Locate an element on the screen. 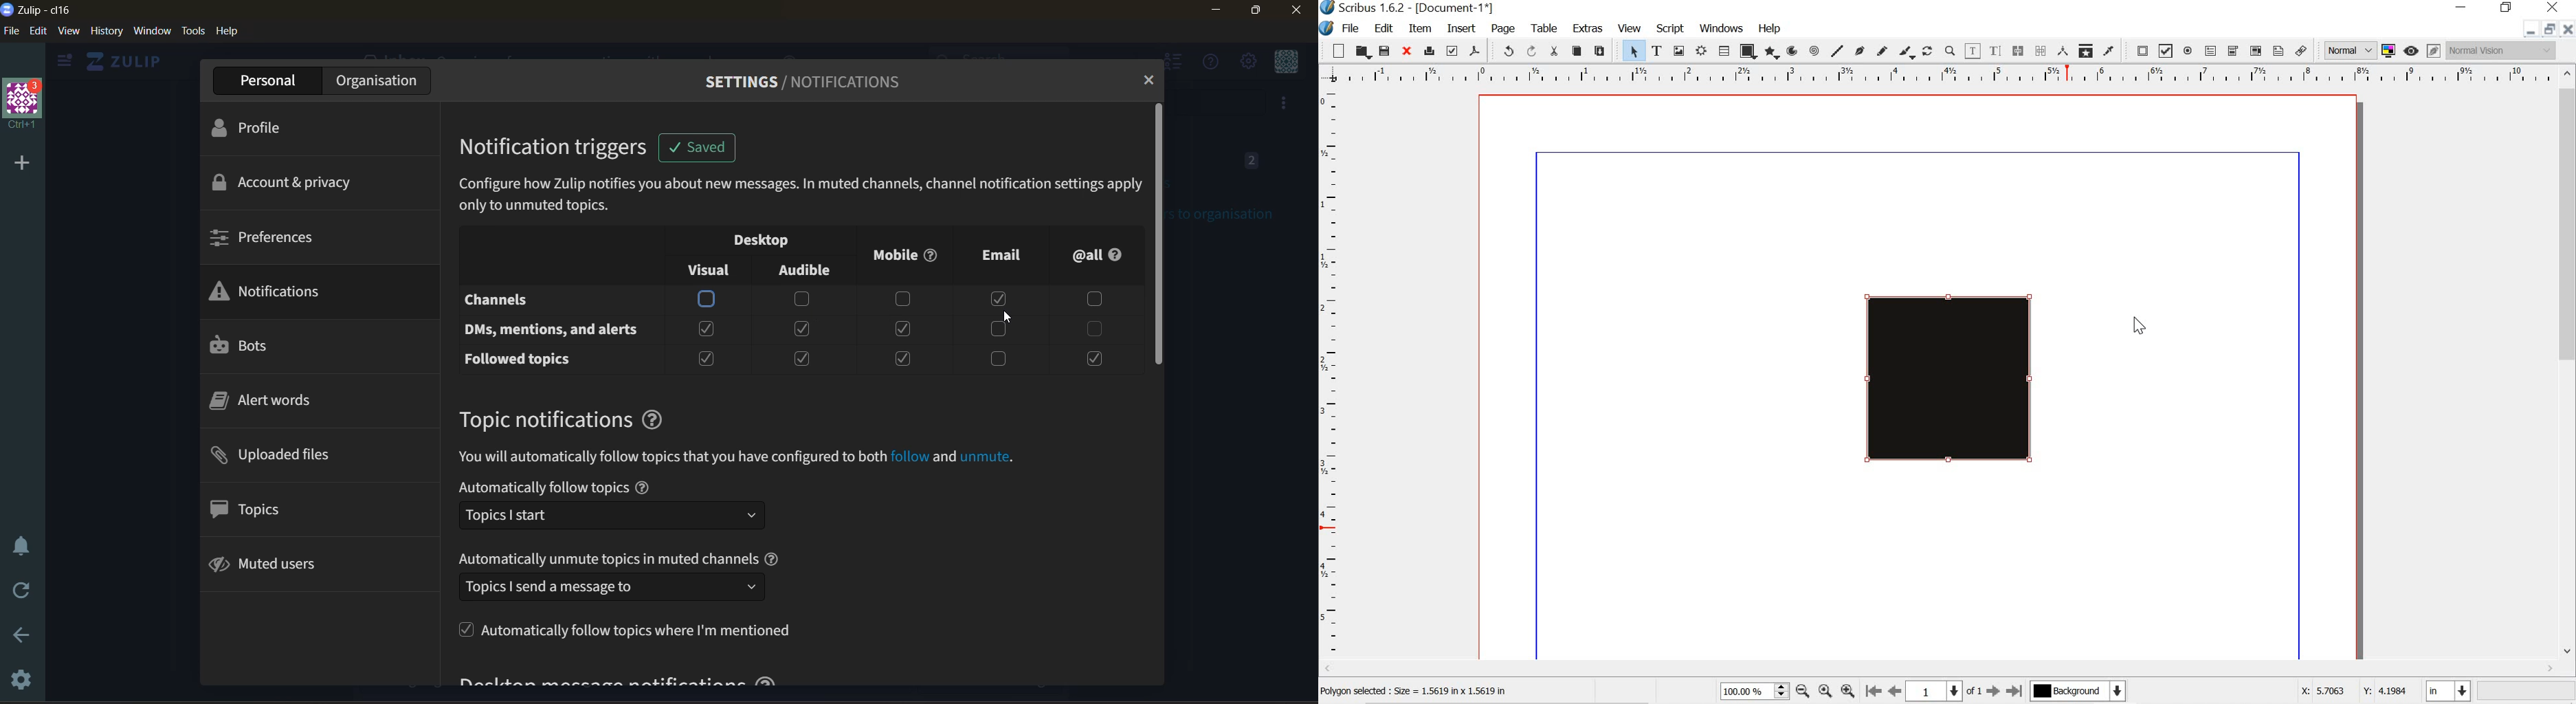 This screenshot has height=728, width=2576. Descriptions  is located at coordinates (799, 195).